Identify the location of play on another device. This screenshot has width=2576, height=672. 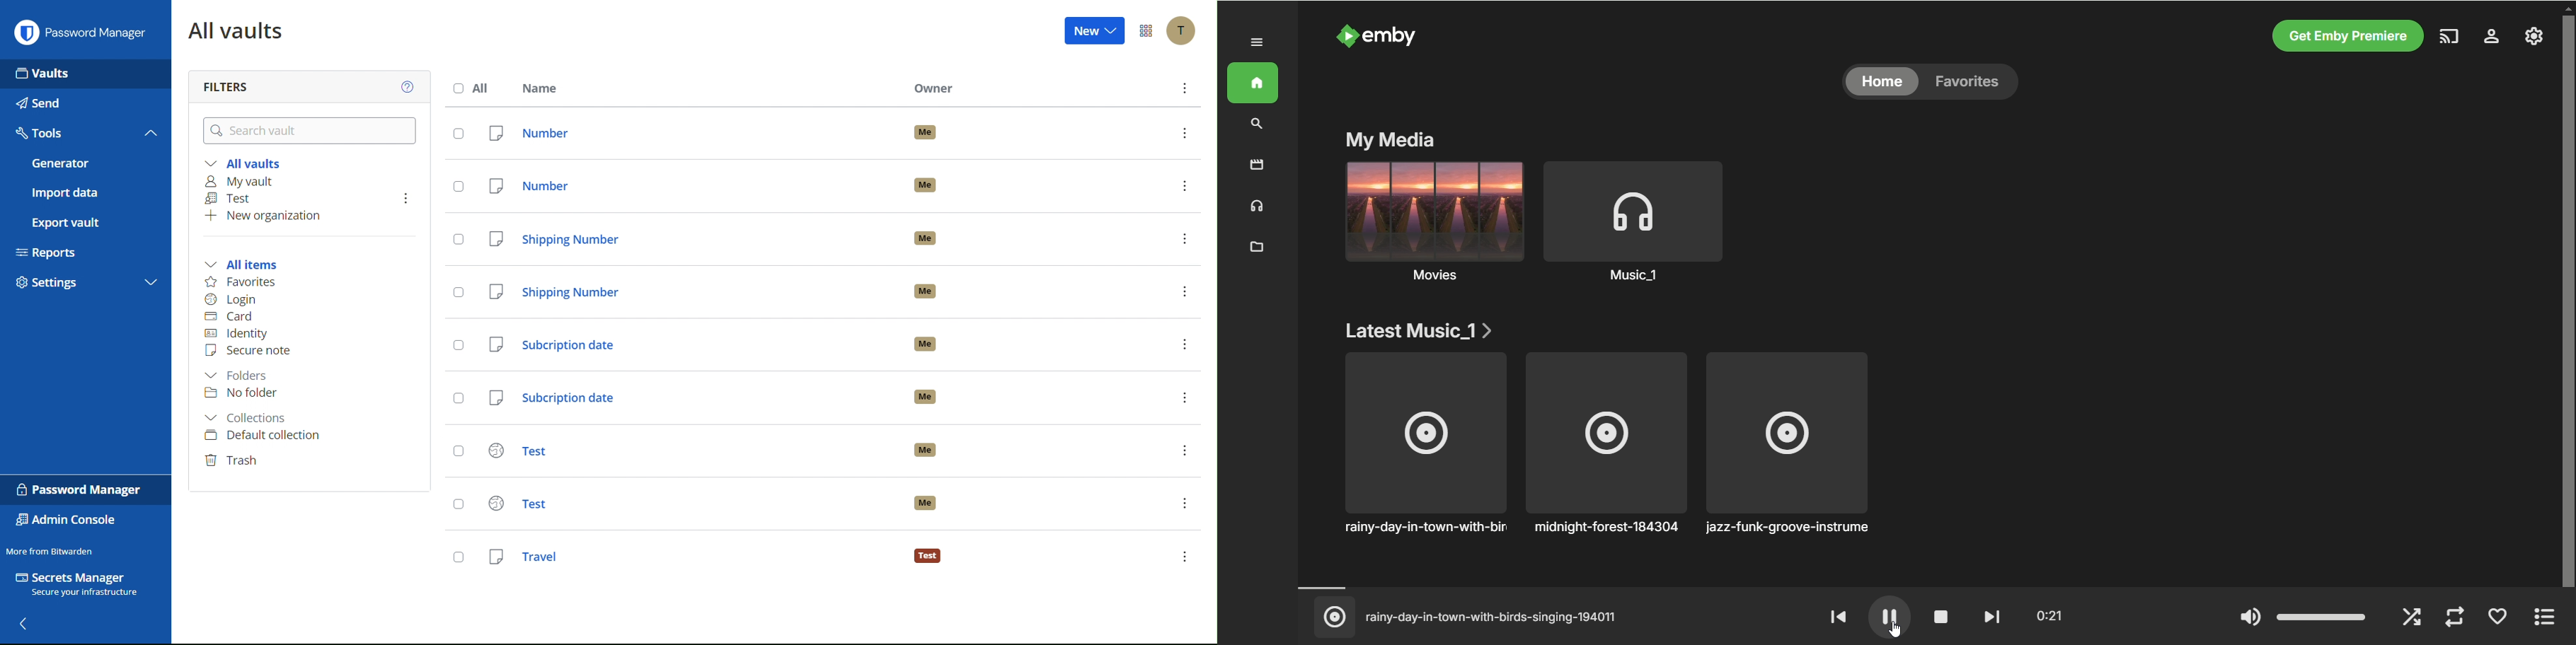
(2450, 37).